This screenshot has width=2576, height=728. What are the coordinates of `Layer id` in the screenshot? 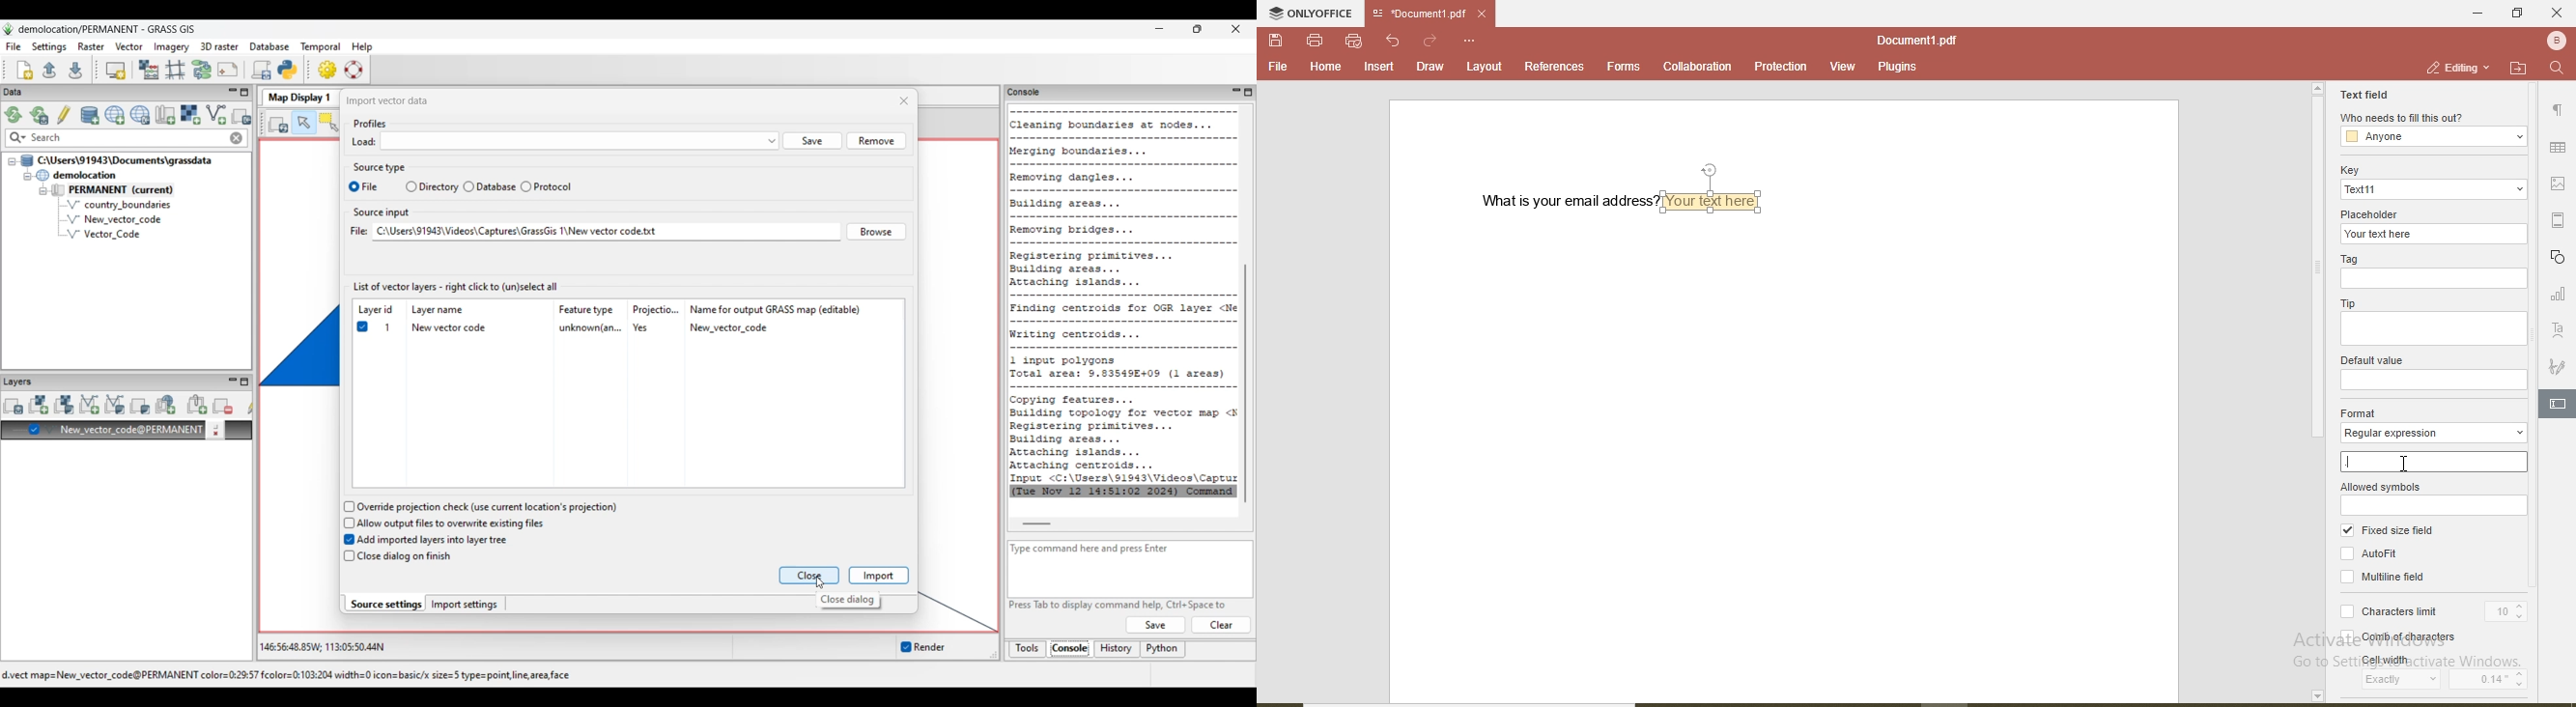 It's located at (376, 310).